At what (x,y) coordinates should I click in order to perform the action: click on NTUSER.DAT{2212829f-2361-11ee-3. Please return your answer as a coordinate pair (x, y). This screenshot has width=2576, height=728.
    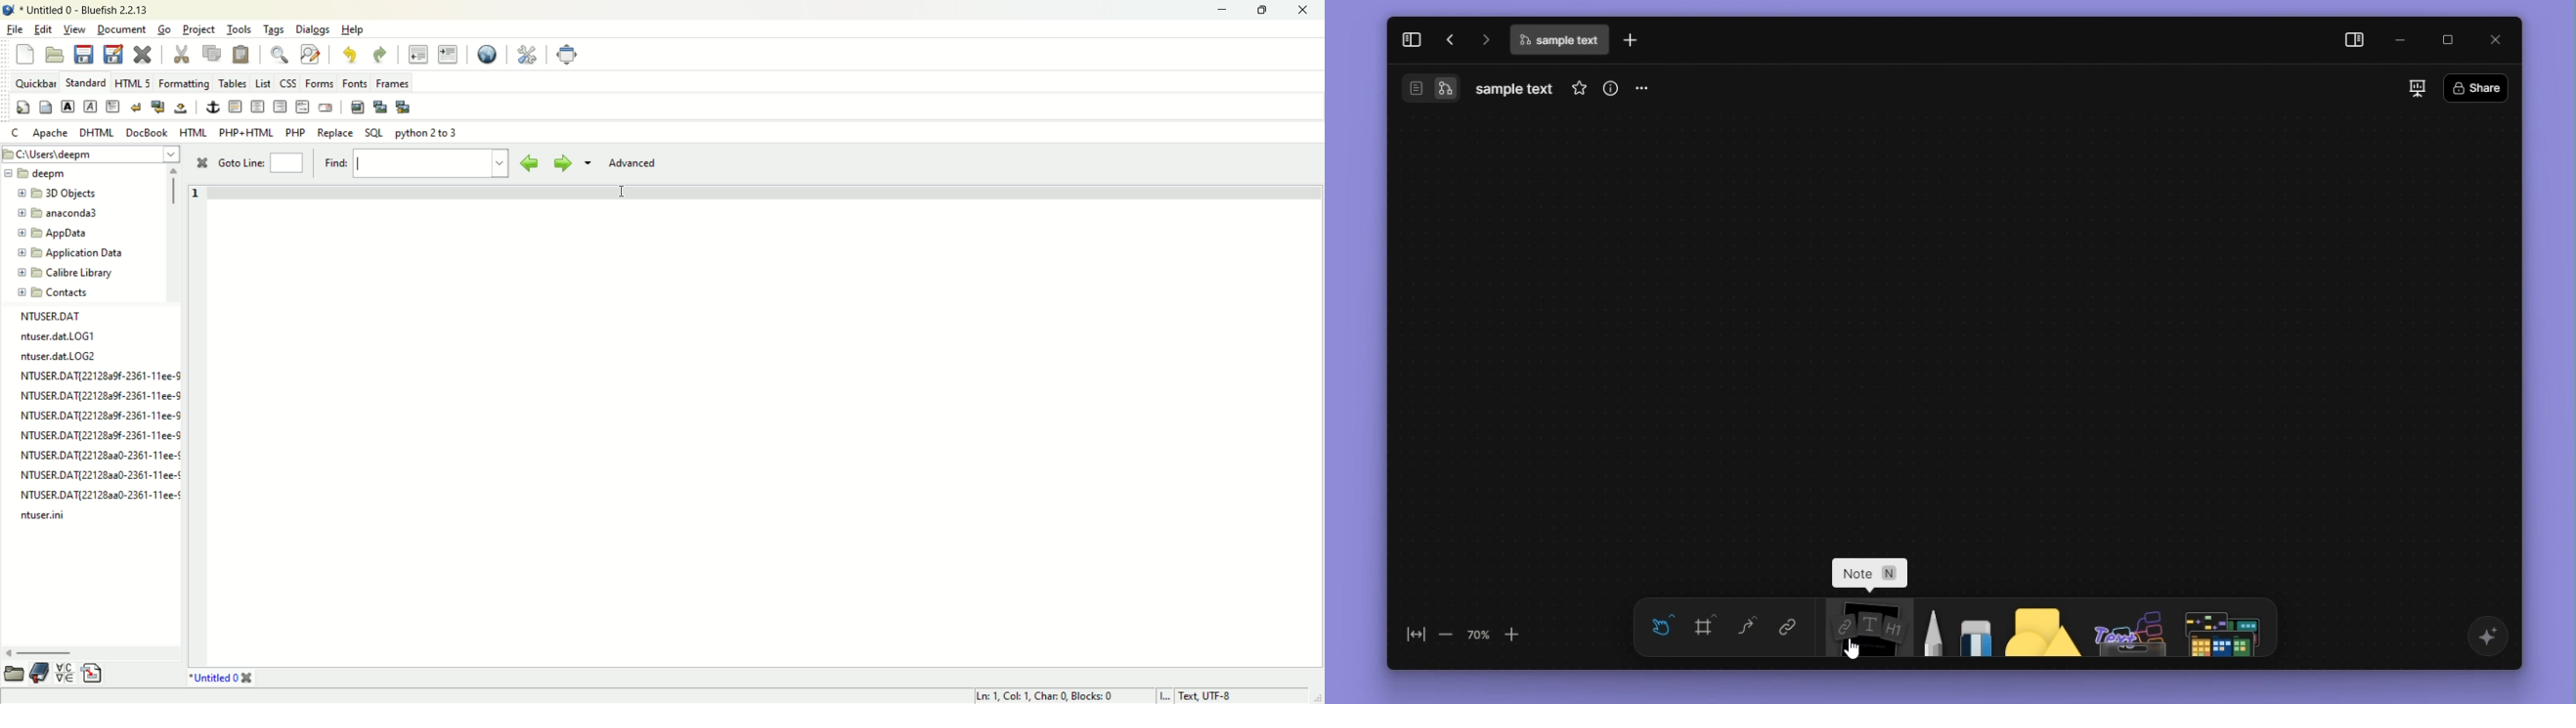
    Looking at the image, I should click on (99, 415).